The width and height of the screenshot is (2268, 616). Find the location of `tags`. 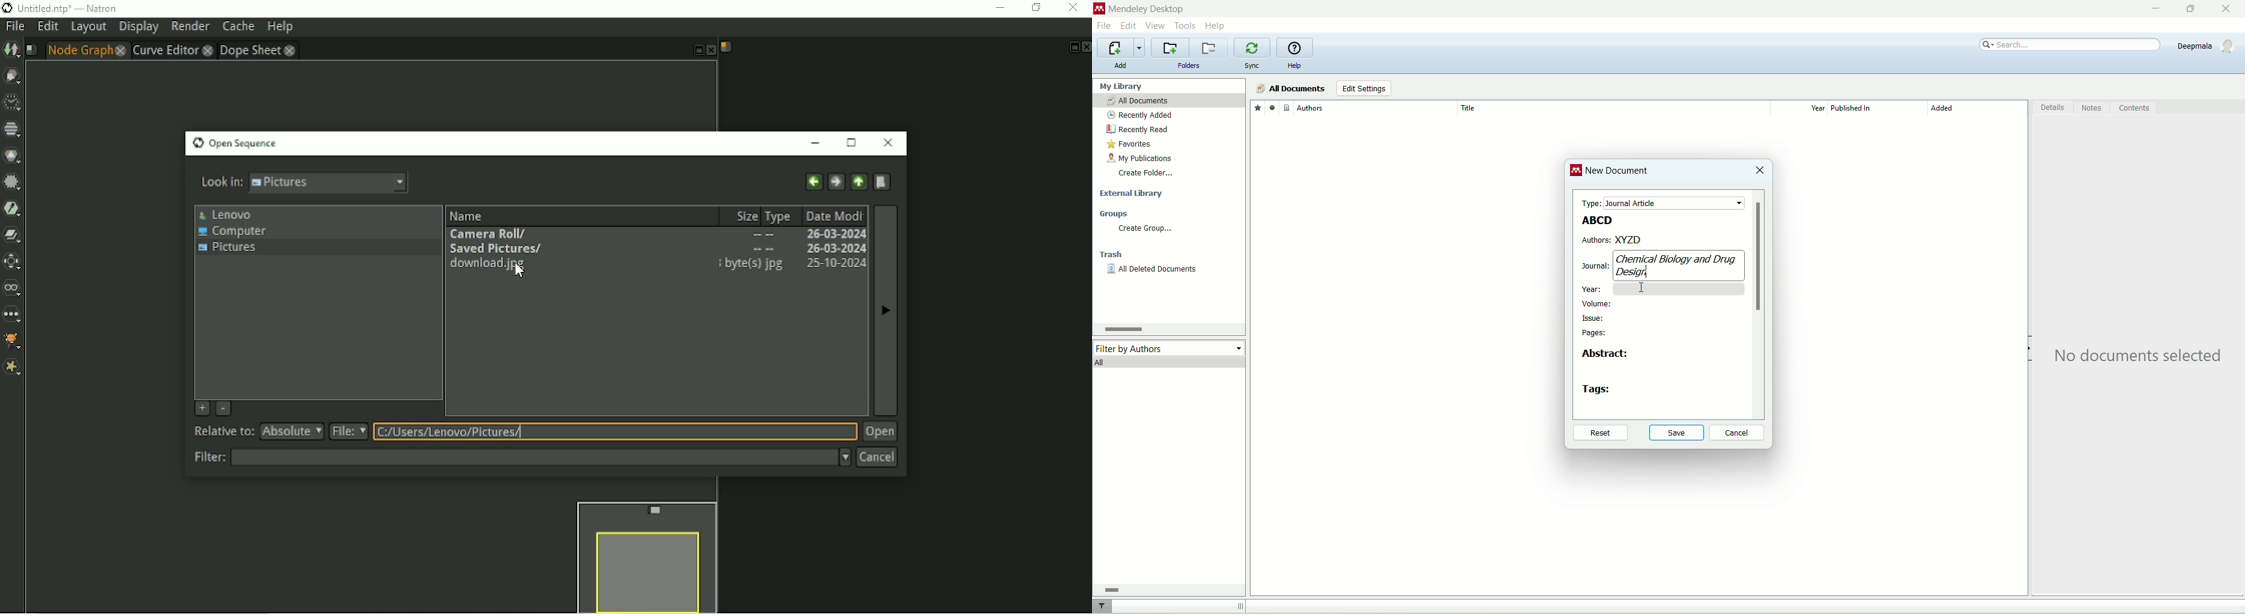

tags is located at coordinates (1598, 389).